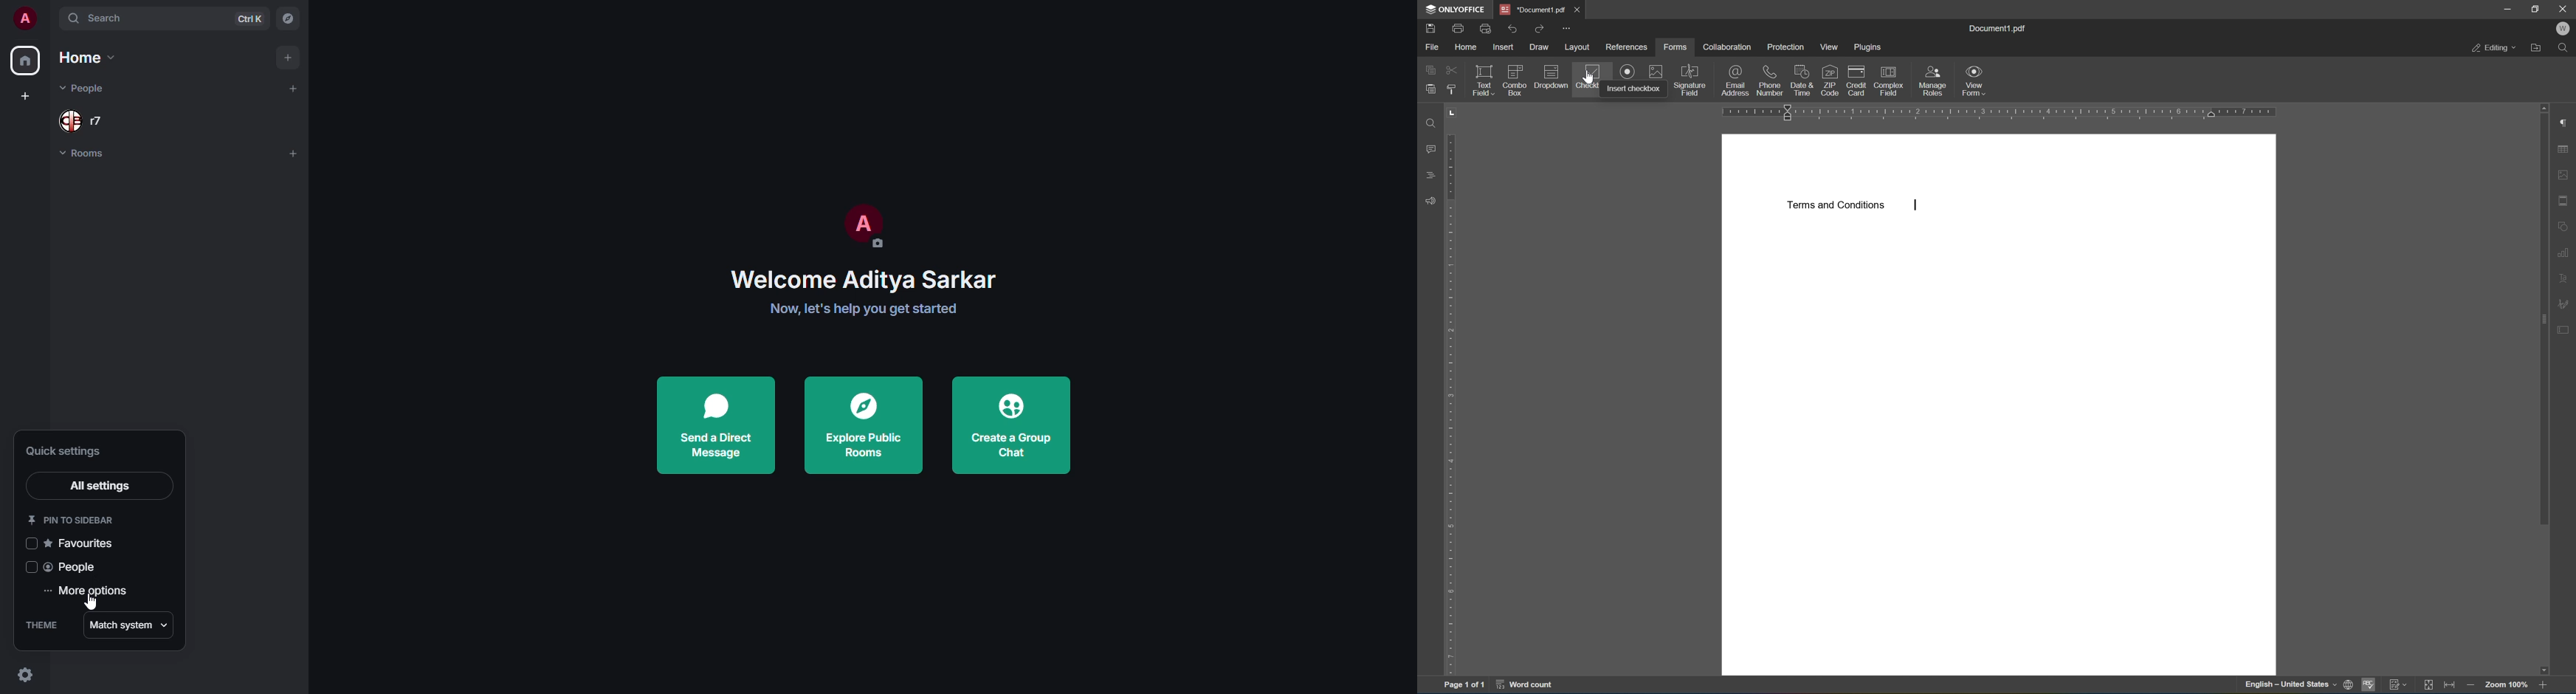 The width and height of the screenshot is (2576, 700). What do you see at coordinates (2505, 7) in the screenshot?
I see `minimize` at bounding box center [2505, 7].